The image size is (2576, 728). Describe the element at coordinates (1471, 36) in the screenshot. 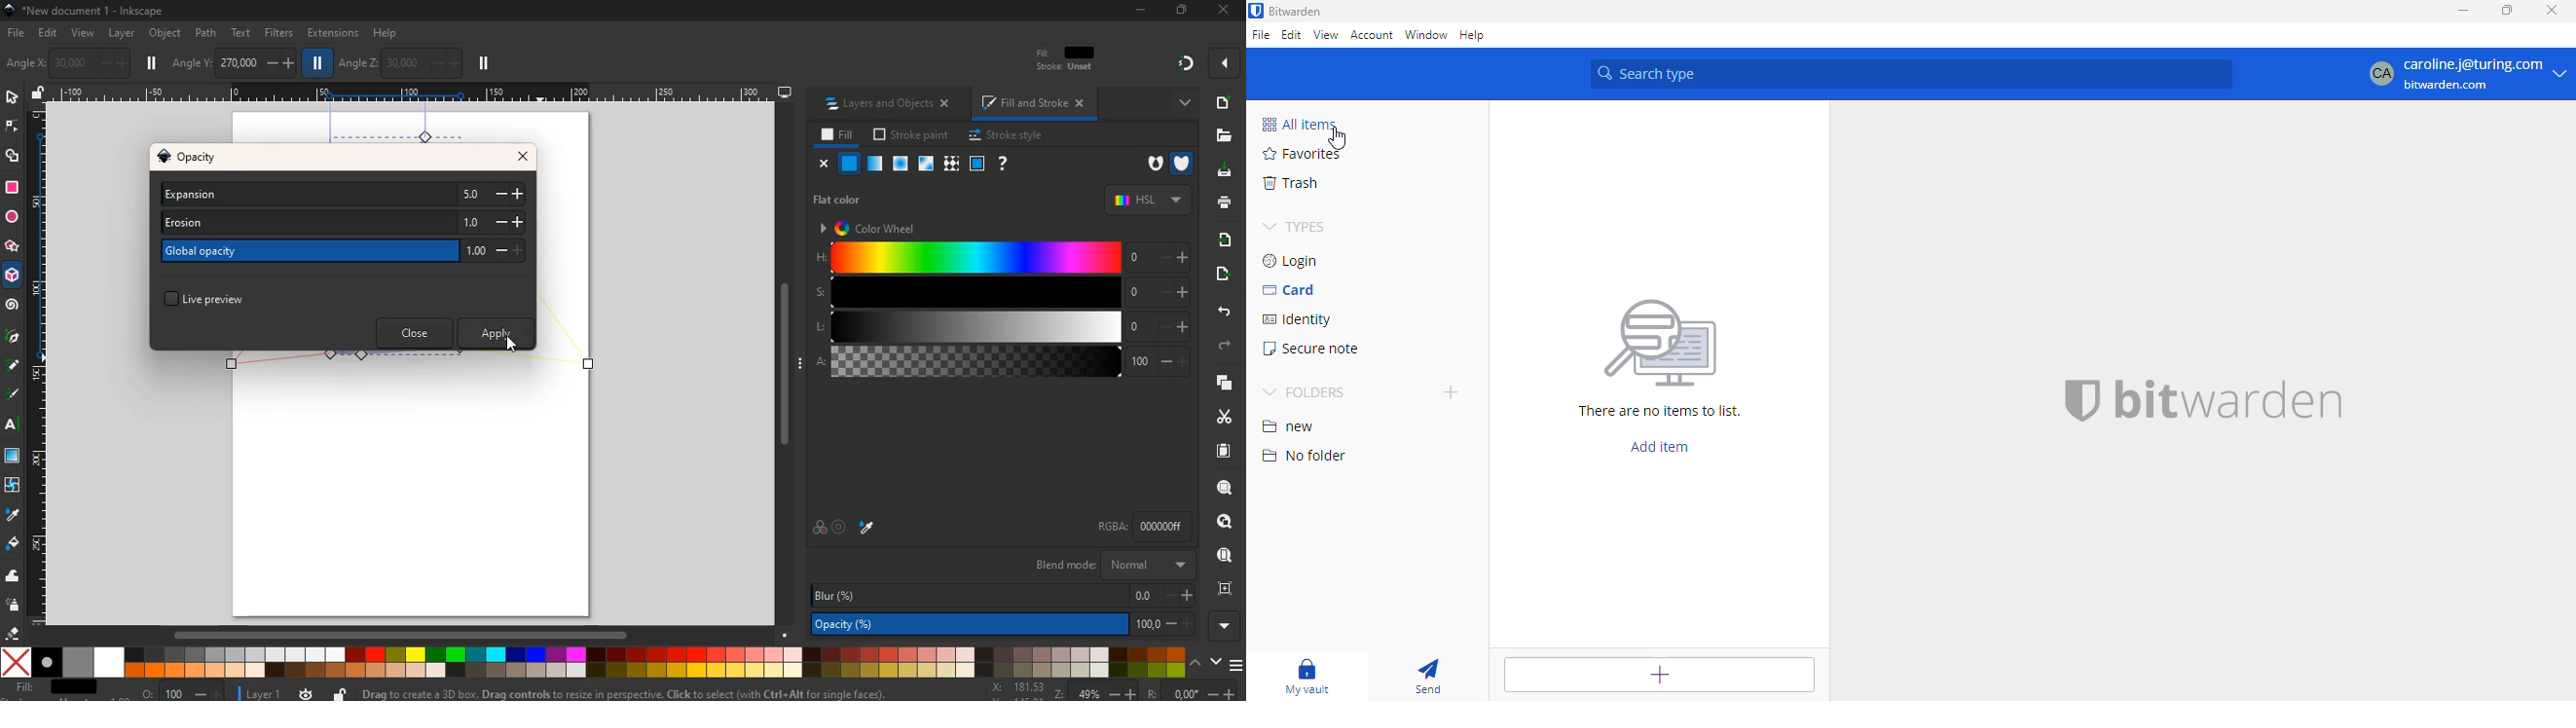

I see `help` at that location.